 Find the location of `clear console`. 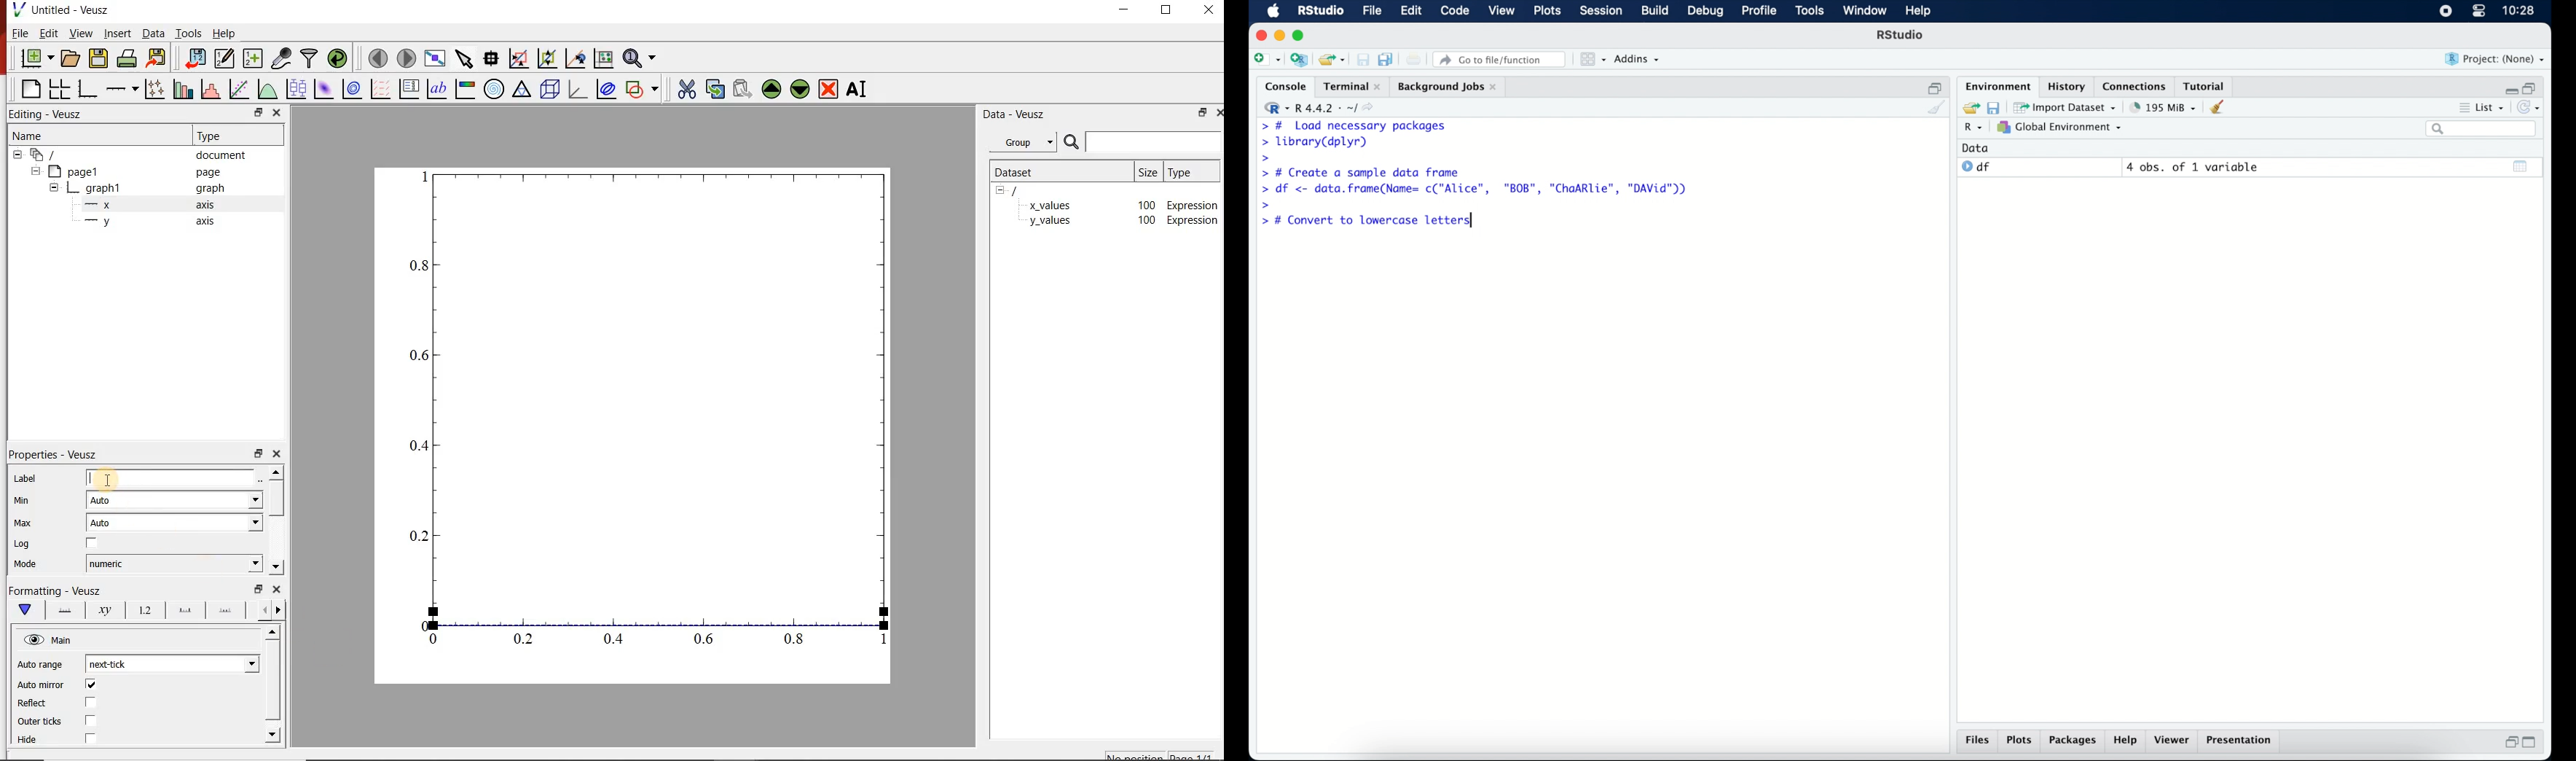

clear console is located at coordinates (1935, 109).